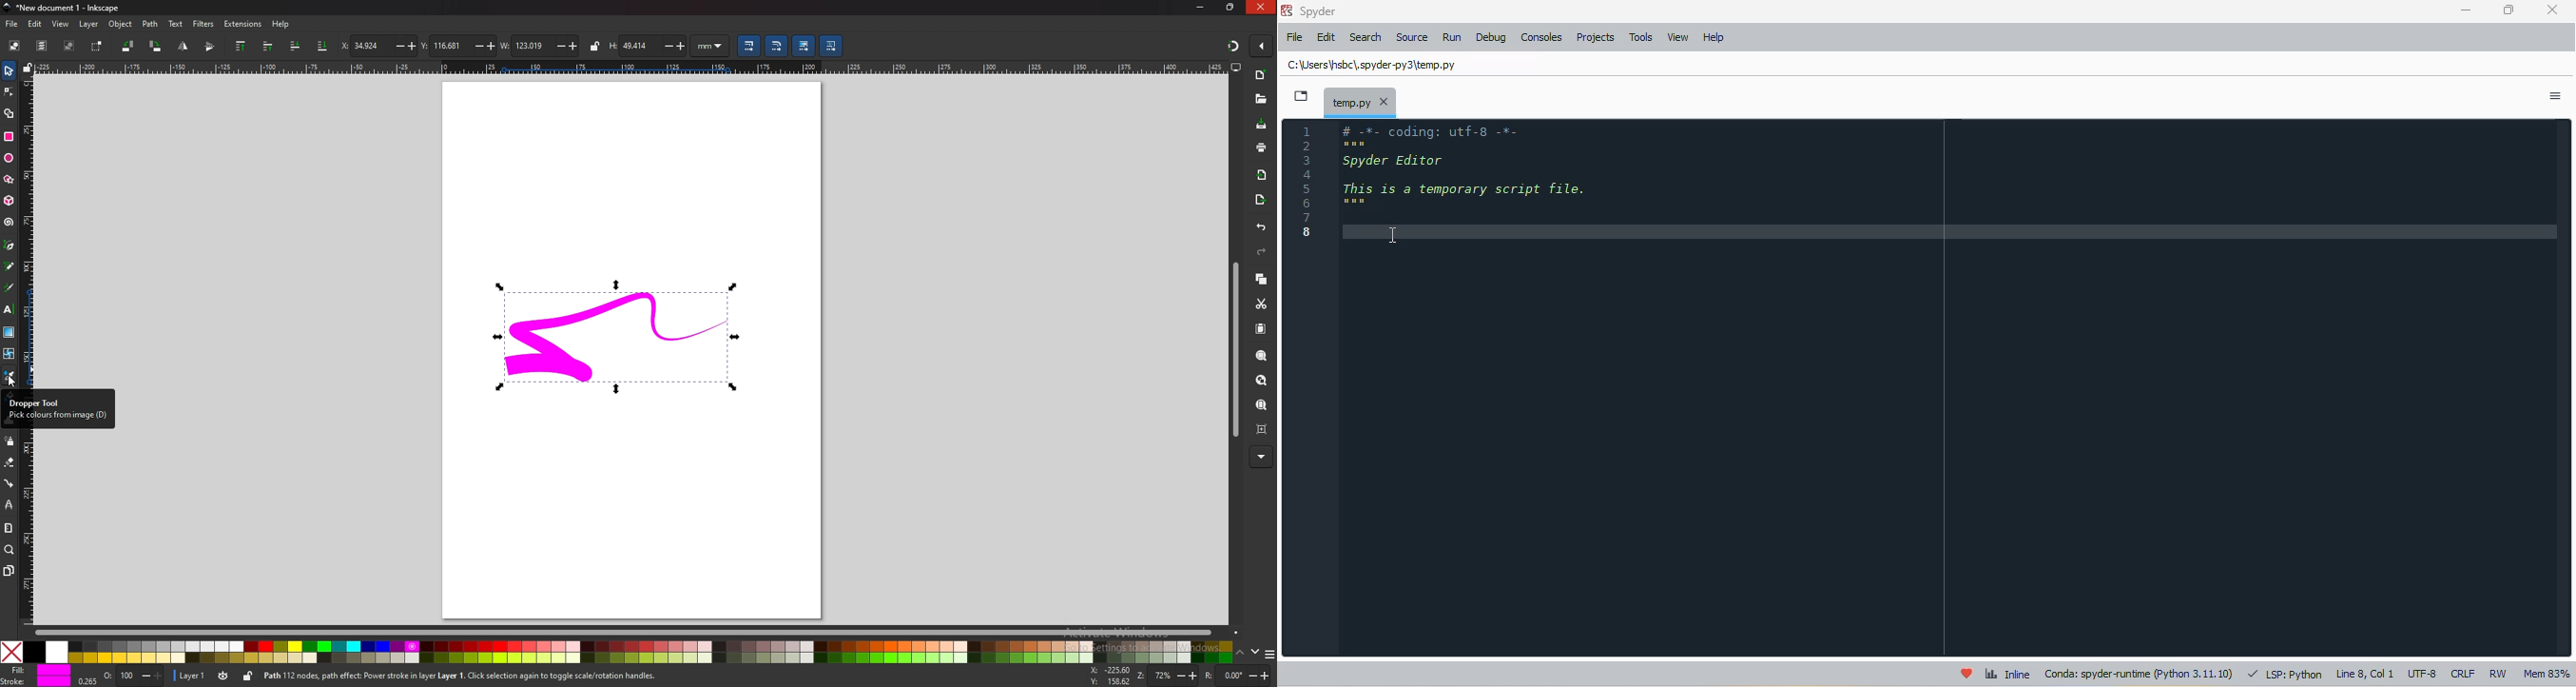 Image resolution: width=2576 pixels, height=700 pixels. I want to click on save, so click(1261, 126).